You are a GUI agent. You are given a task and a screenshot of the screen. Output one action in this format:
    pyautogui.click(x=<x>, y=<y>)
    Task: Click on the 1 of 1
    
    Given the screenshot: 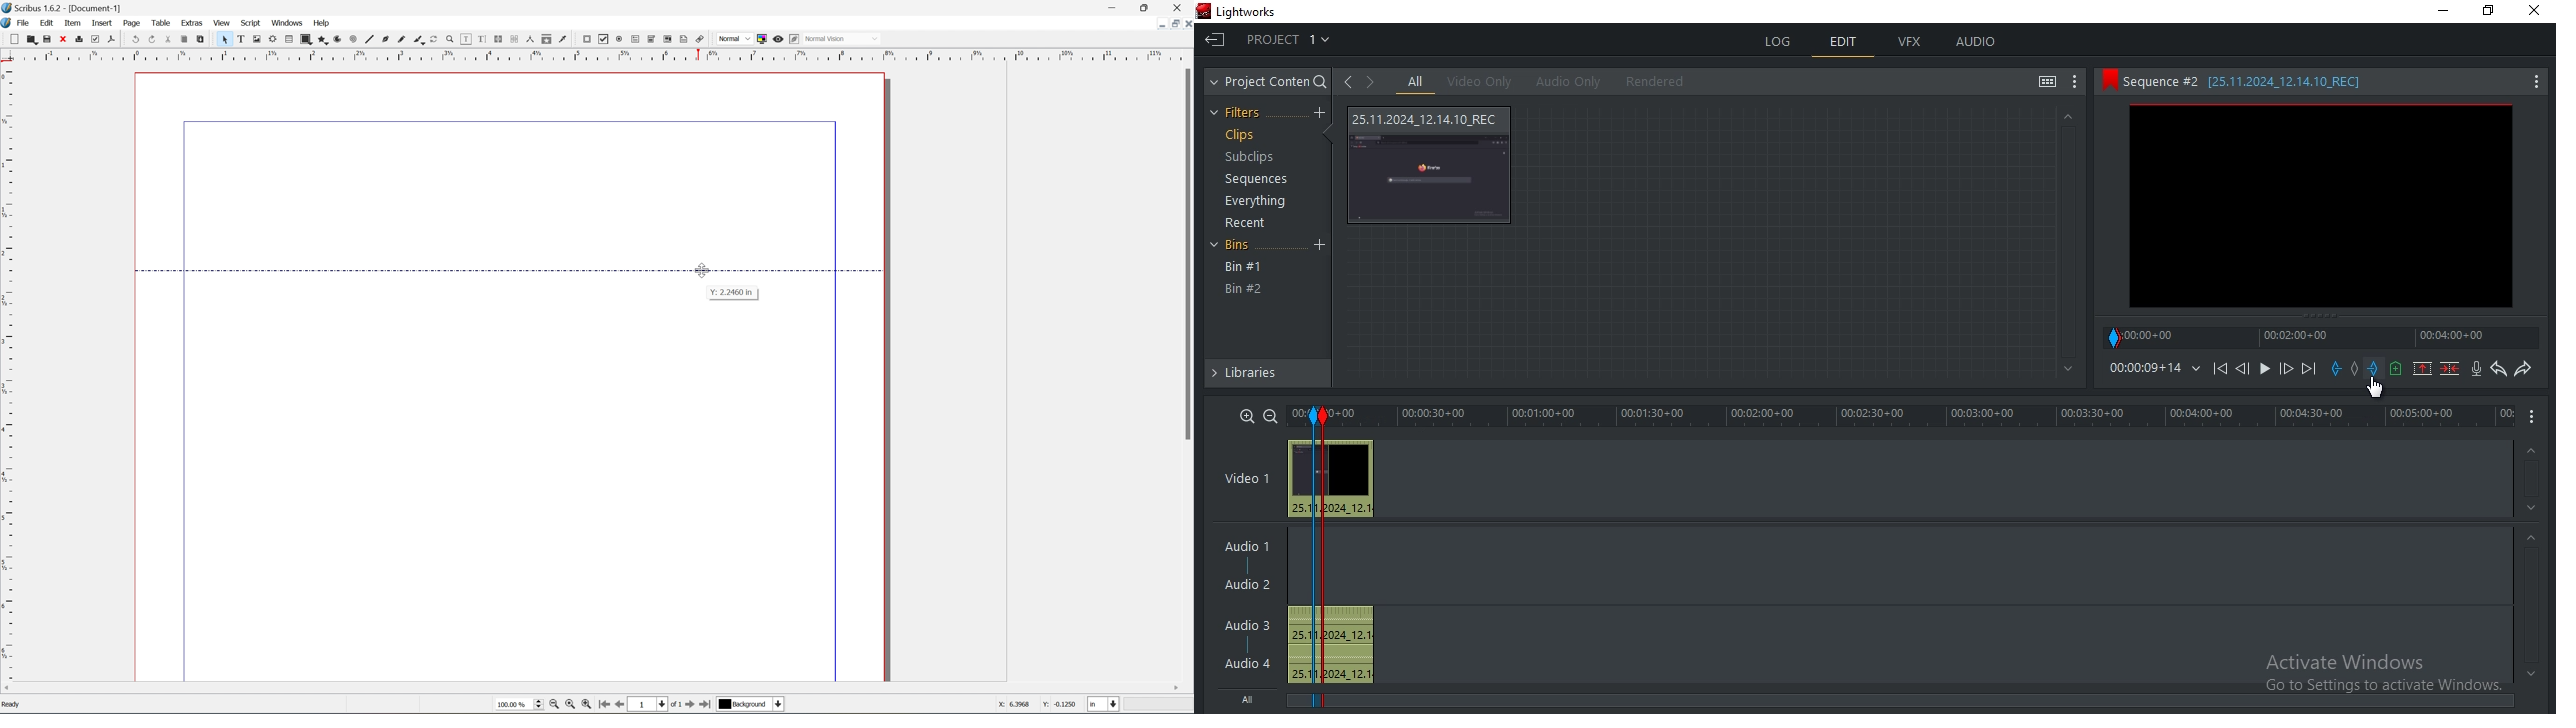 What is the action you would take?
    pyautogui.click(x=655, y=704)
    